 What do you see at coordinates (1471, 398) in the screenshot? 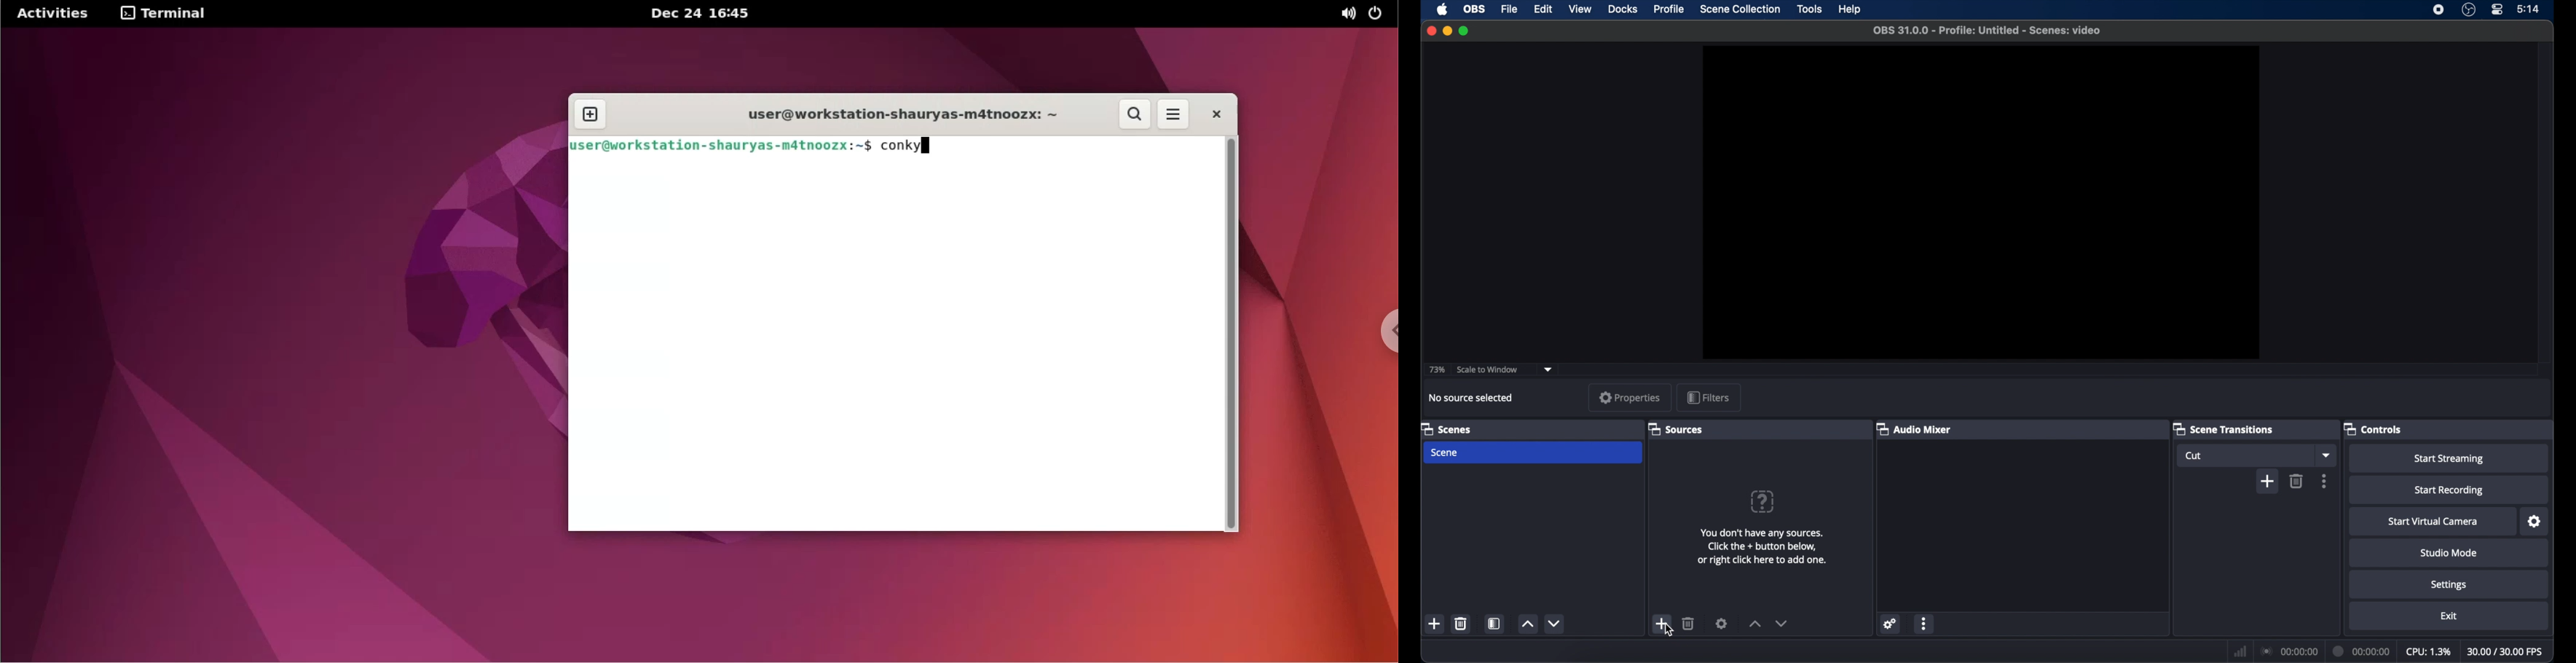
I see `no source selected` at bounding box center [1471, 398].